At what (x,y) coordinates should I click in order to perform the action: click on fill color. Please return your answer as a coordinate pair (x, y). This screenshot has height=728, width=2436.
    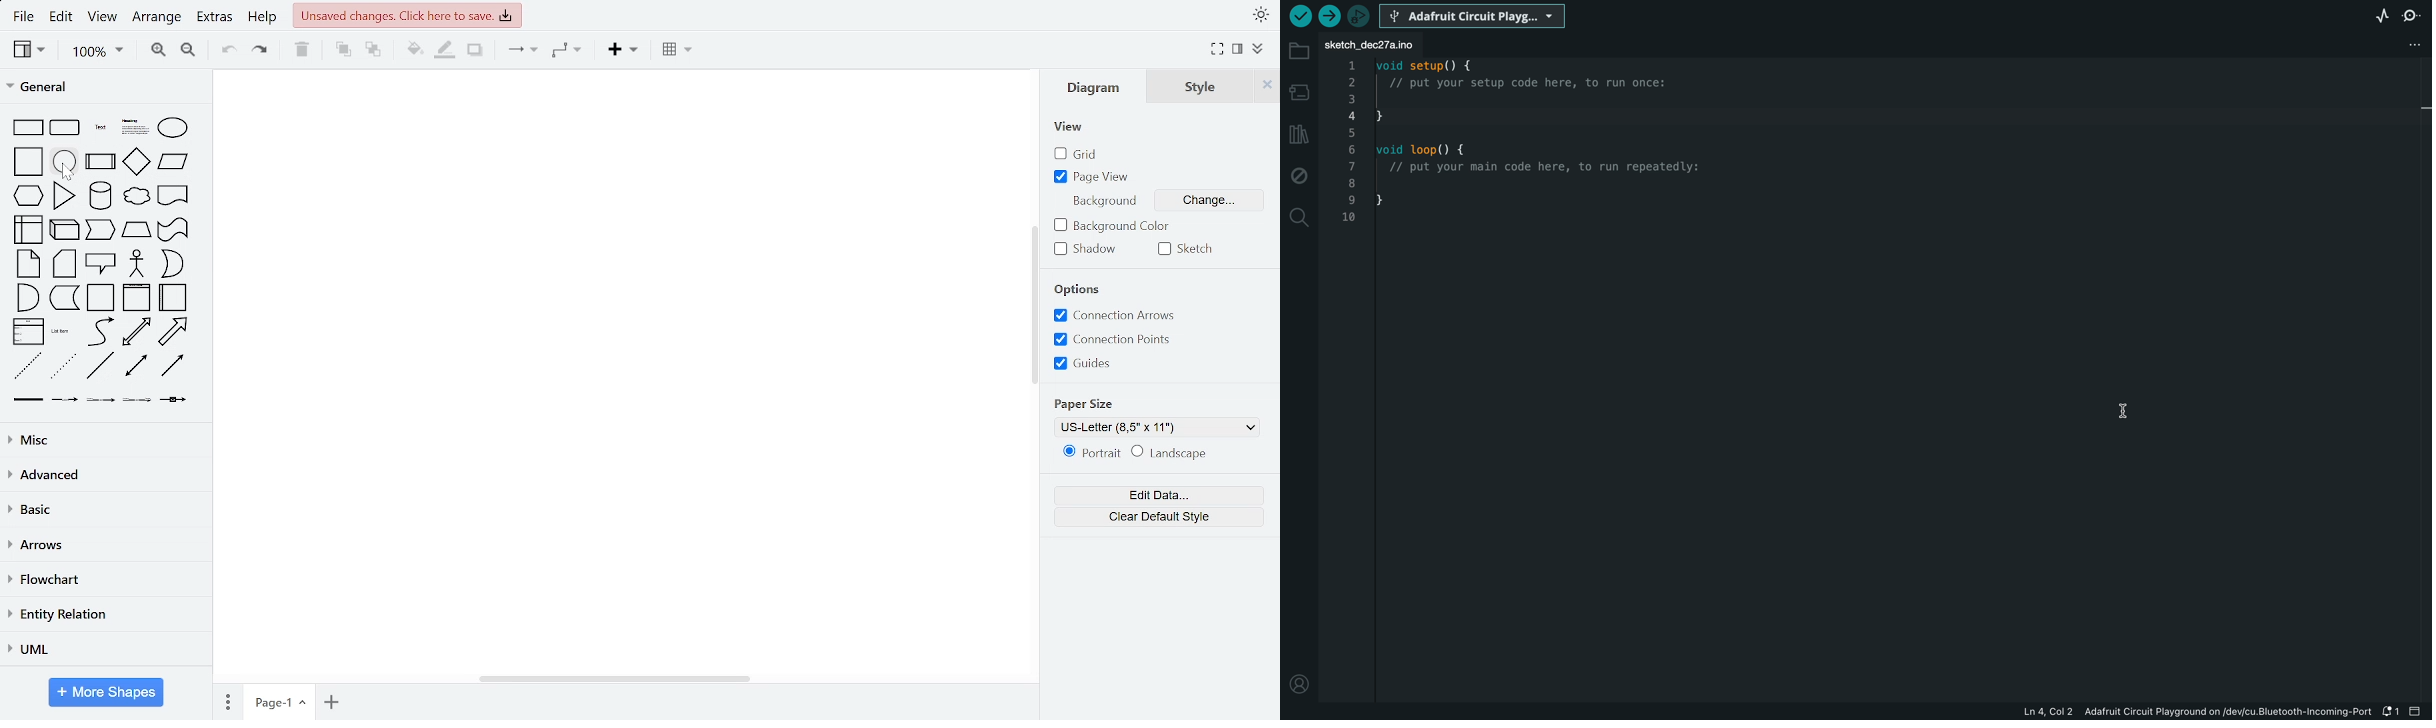
    Looking at the image, I should click on (415, 51).